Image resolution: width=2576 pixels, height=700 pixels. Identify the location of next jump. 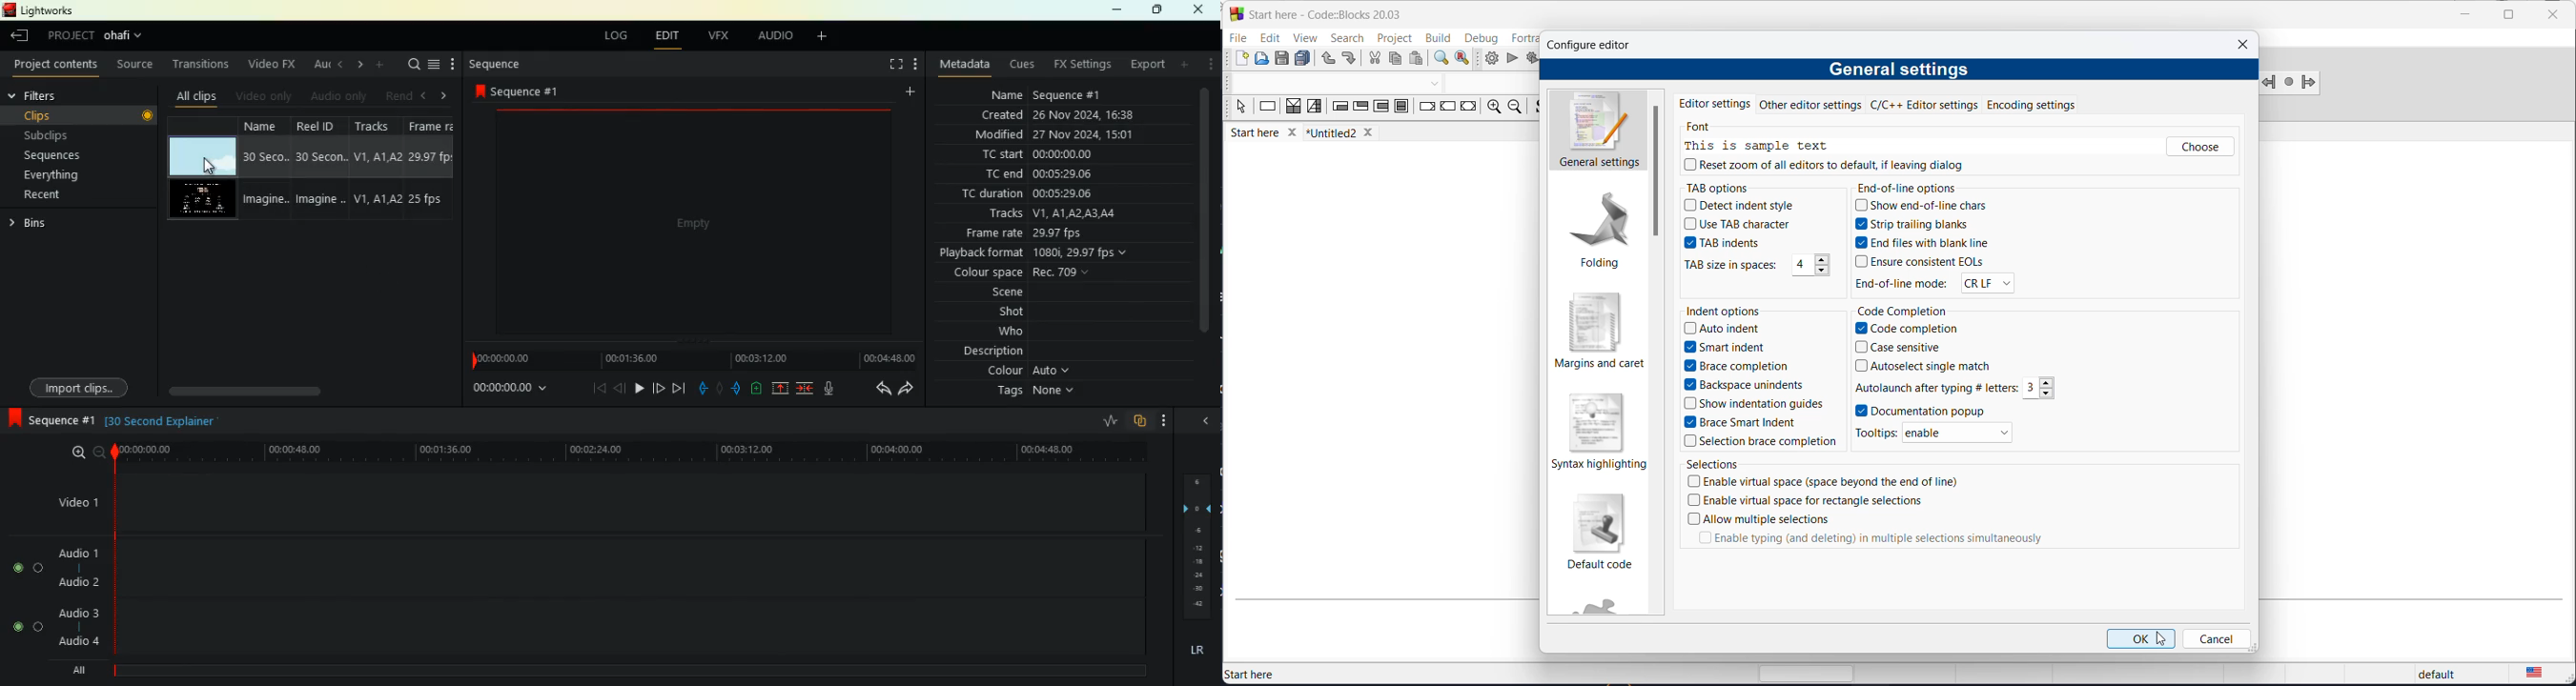
(2287, 84).